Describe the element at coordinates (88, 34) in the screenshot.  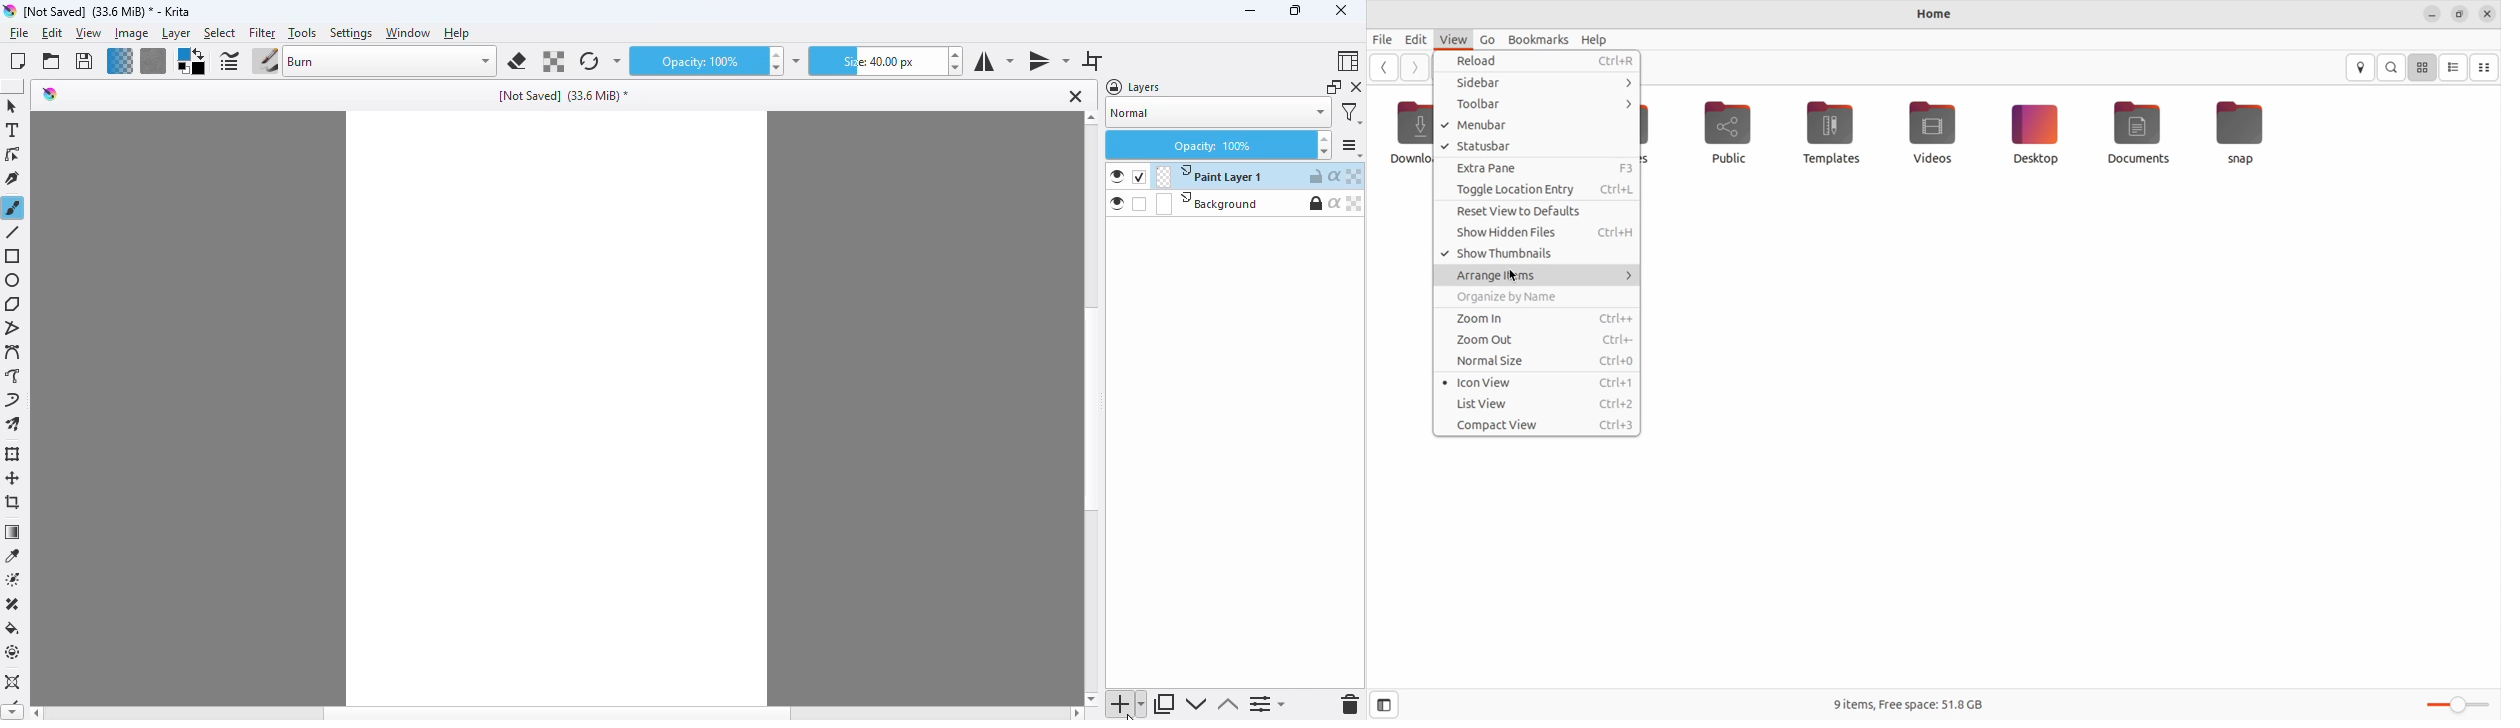
I see `view` at that location.